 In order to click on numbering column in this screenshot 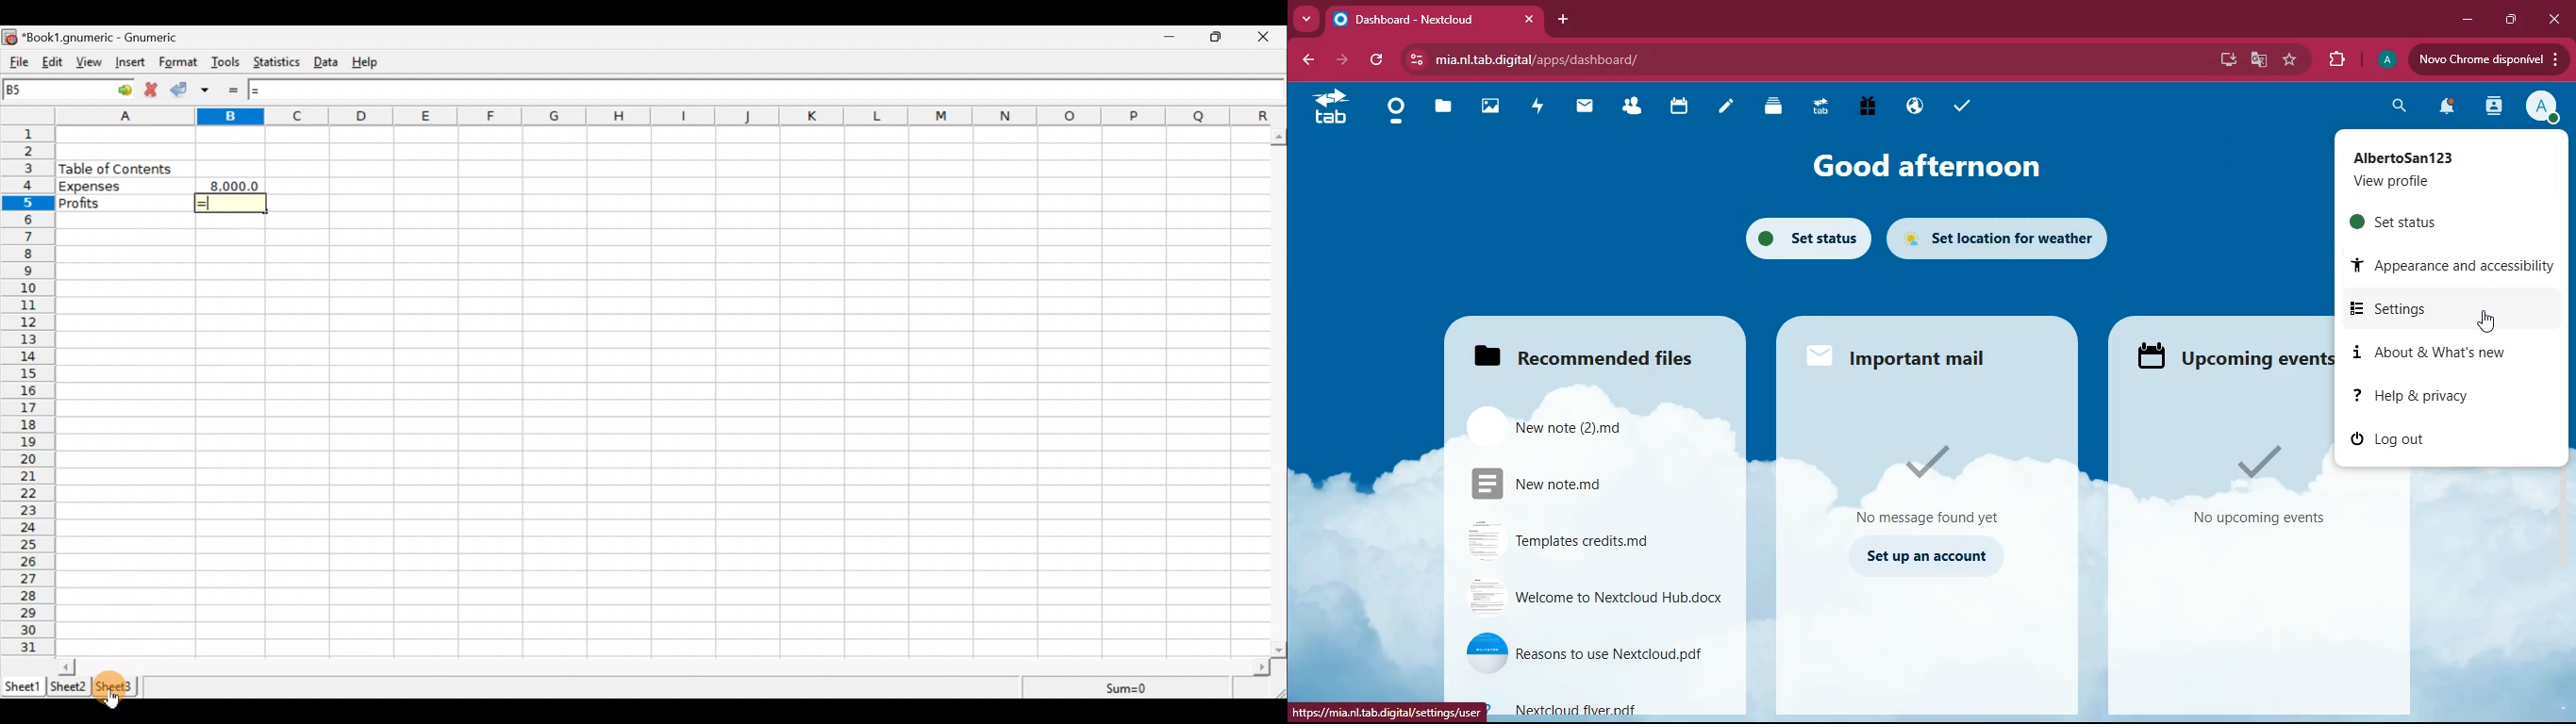, I will do `click(27, 393)`.